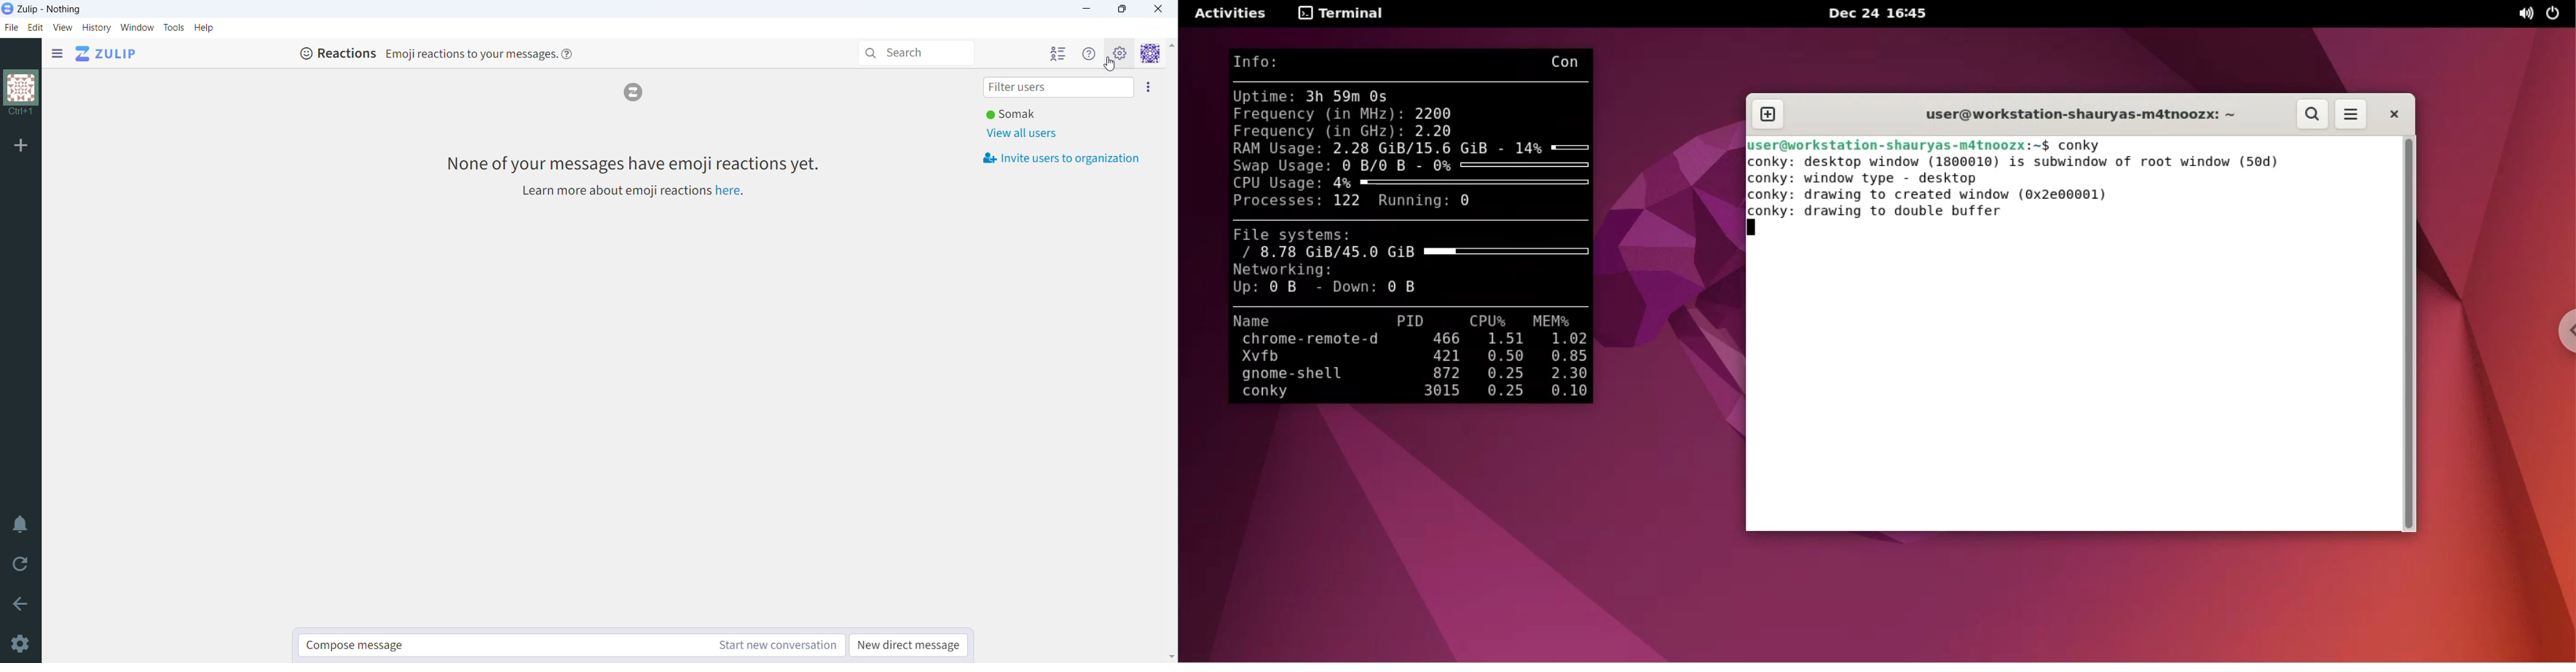 This screenshot has width=2576, height=672. I want to click on external link, so click(728, 190).